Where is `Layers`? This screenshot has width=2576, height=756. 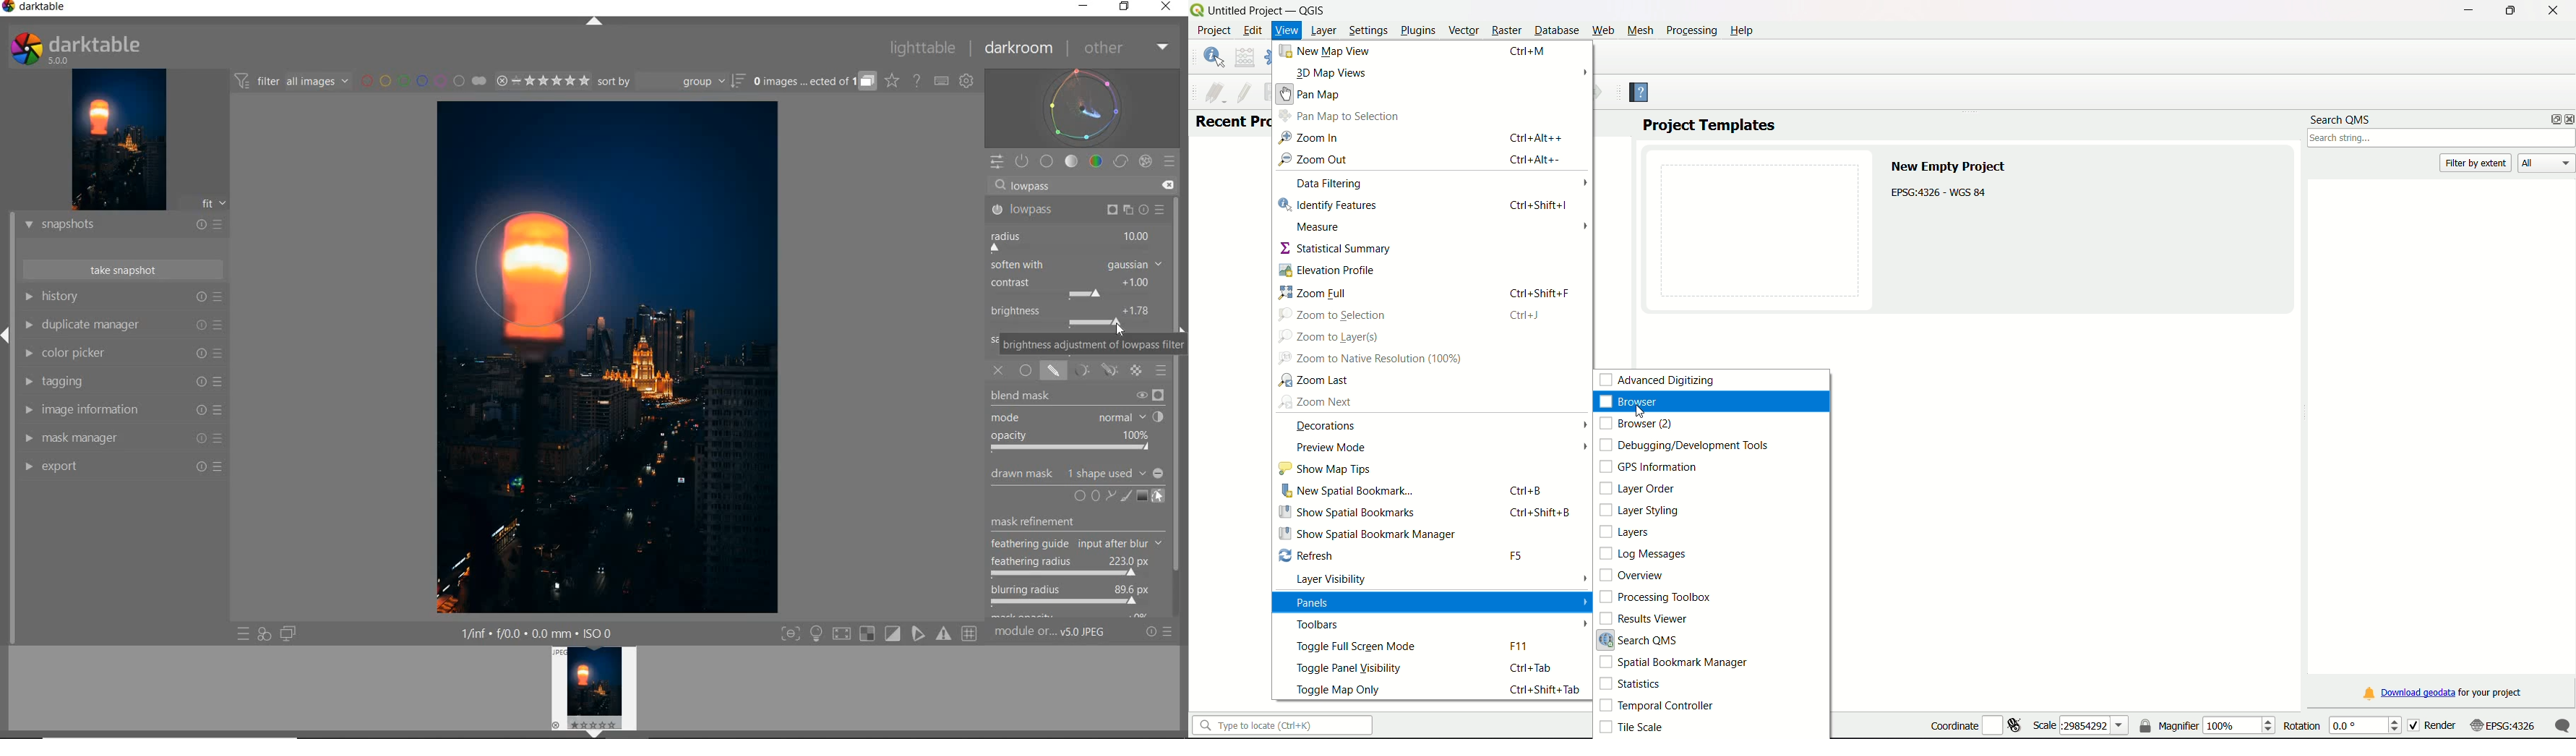 Layers is located at coordinates (1628, 532).